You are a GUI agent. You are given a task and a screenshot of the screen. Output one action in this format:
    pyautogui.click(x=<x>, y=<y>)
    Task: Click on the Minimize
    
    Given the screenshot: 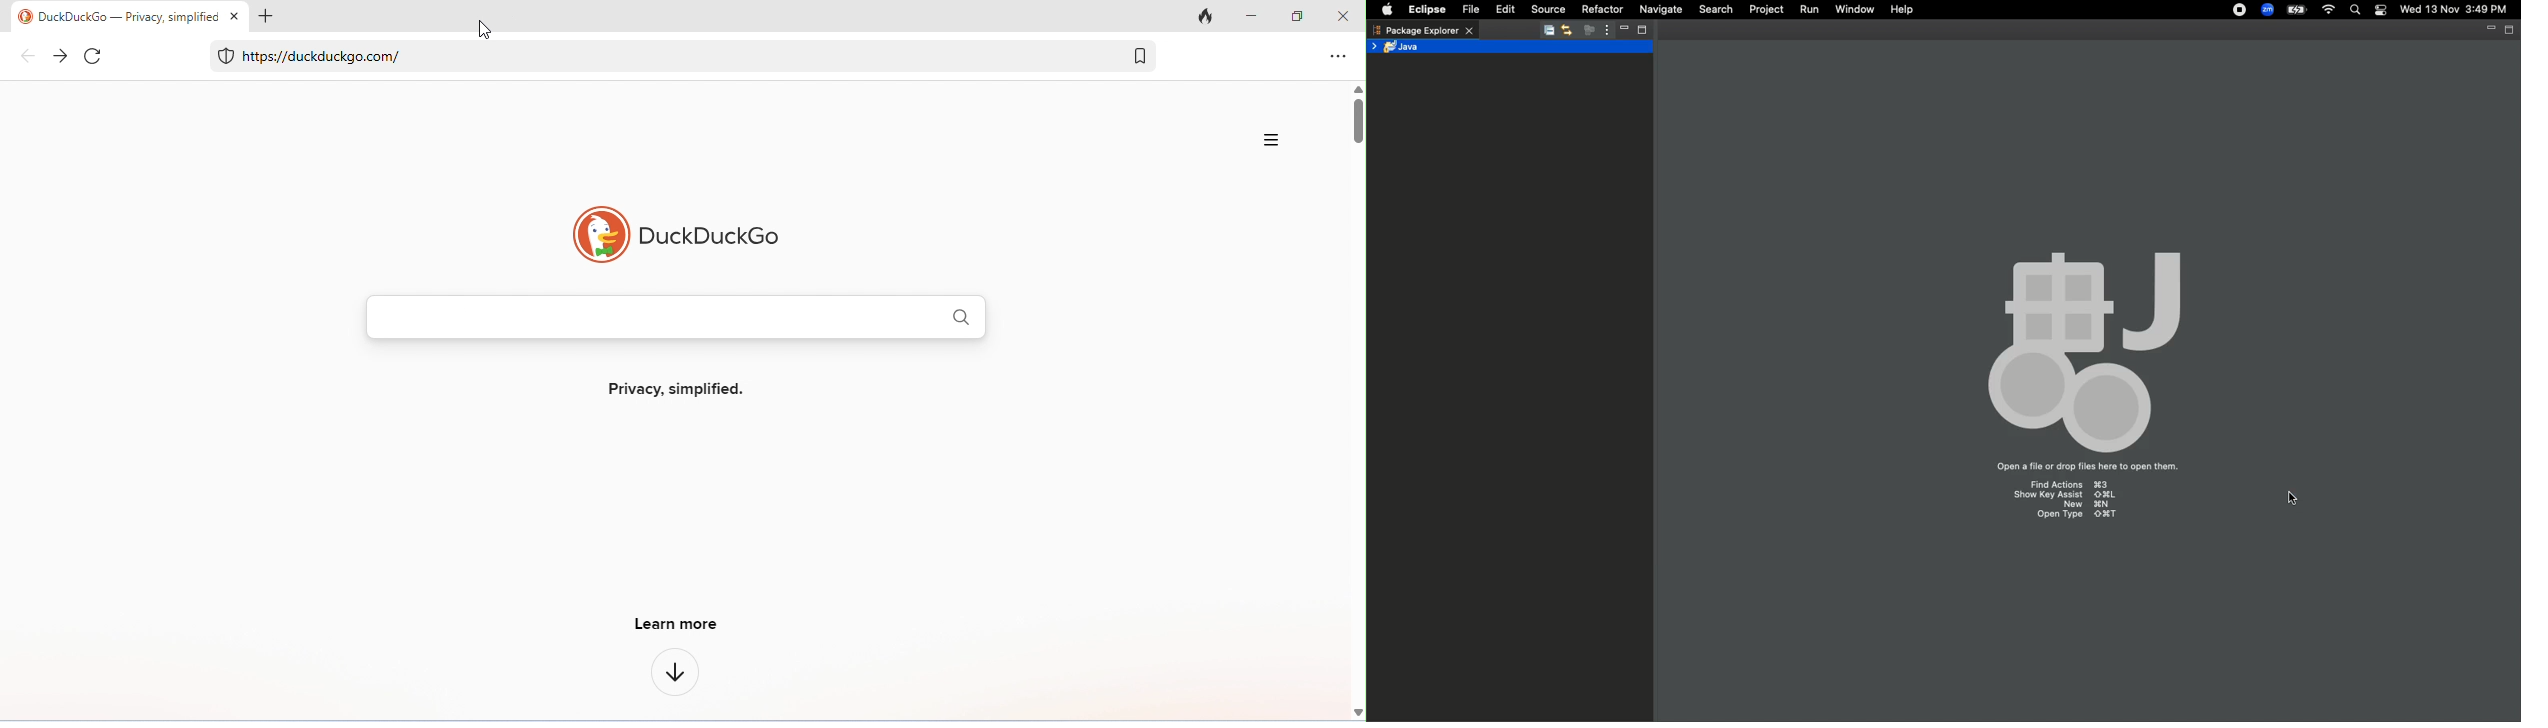 What is the action you would take?
    pyautogui.click(x=2489, y=31)
    